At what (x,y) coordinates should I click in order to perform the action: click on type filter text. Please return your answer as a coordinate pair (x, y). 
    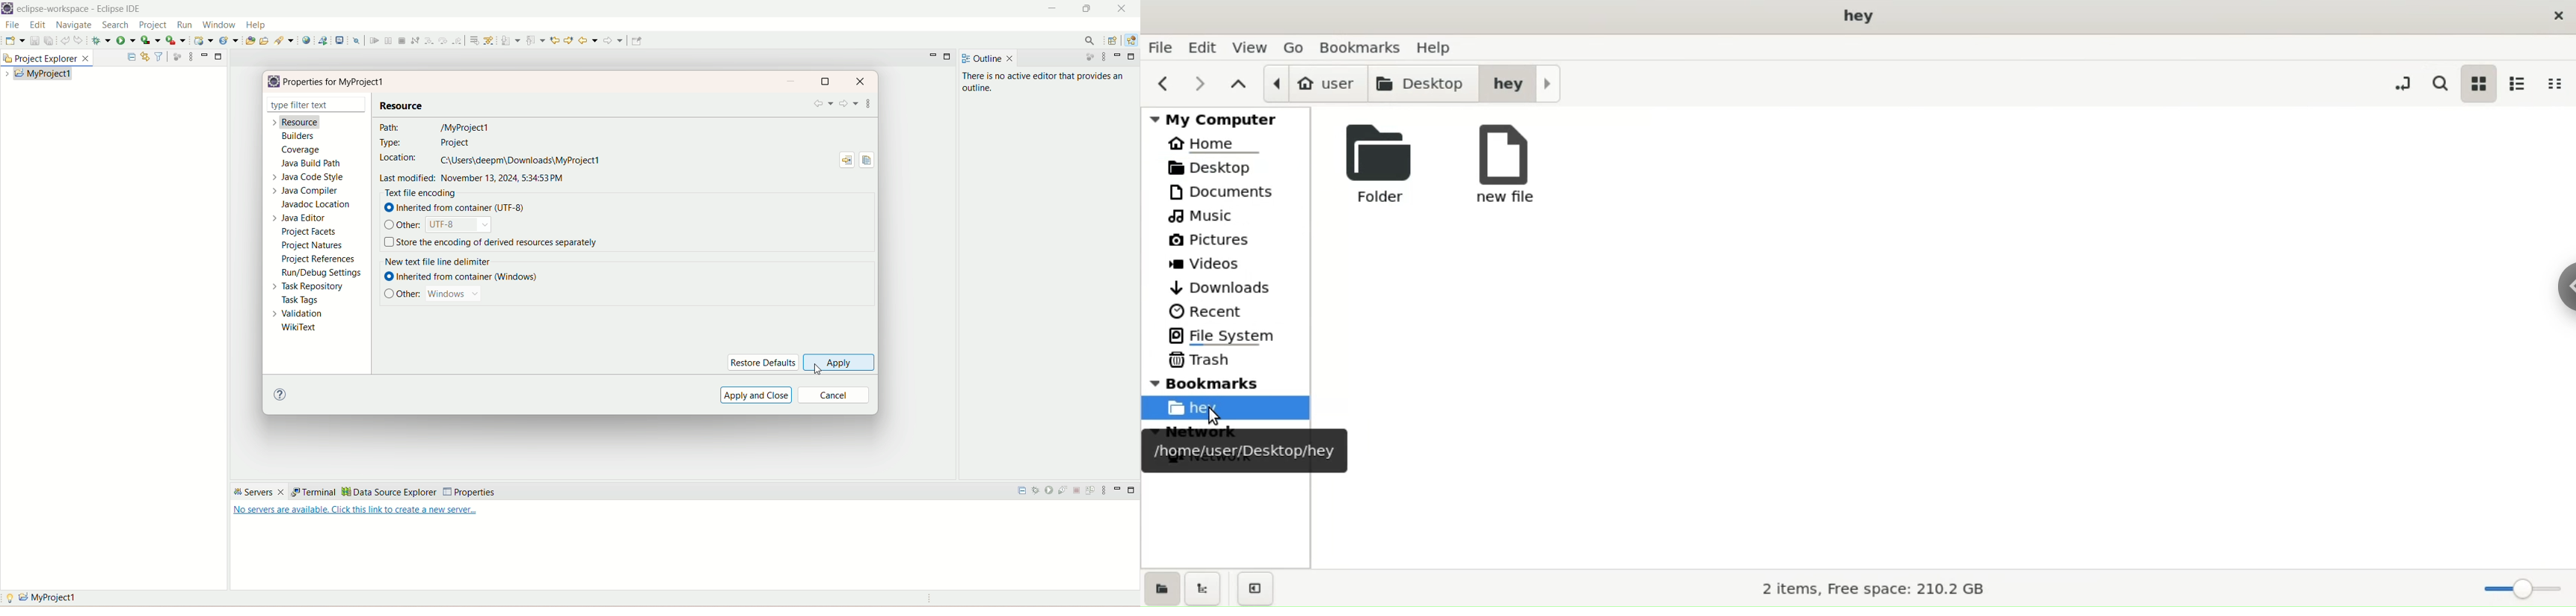
    Looking at the image, I should click on (318, 105).